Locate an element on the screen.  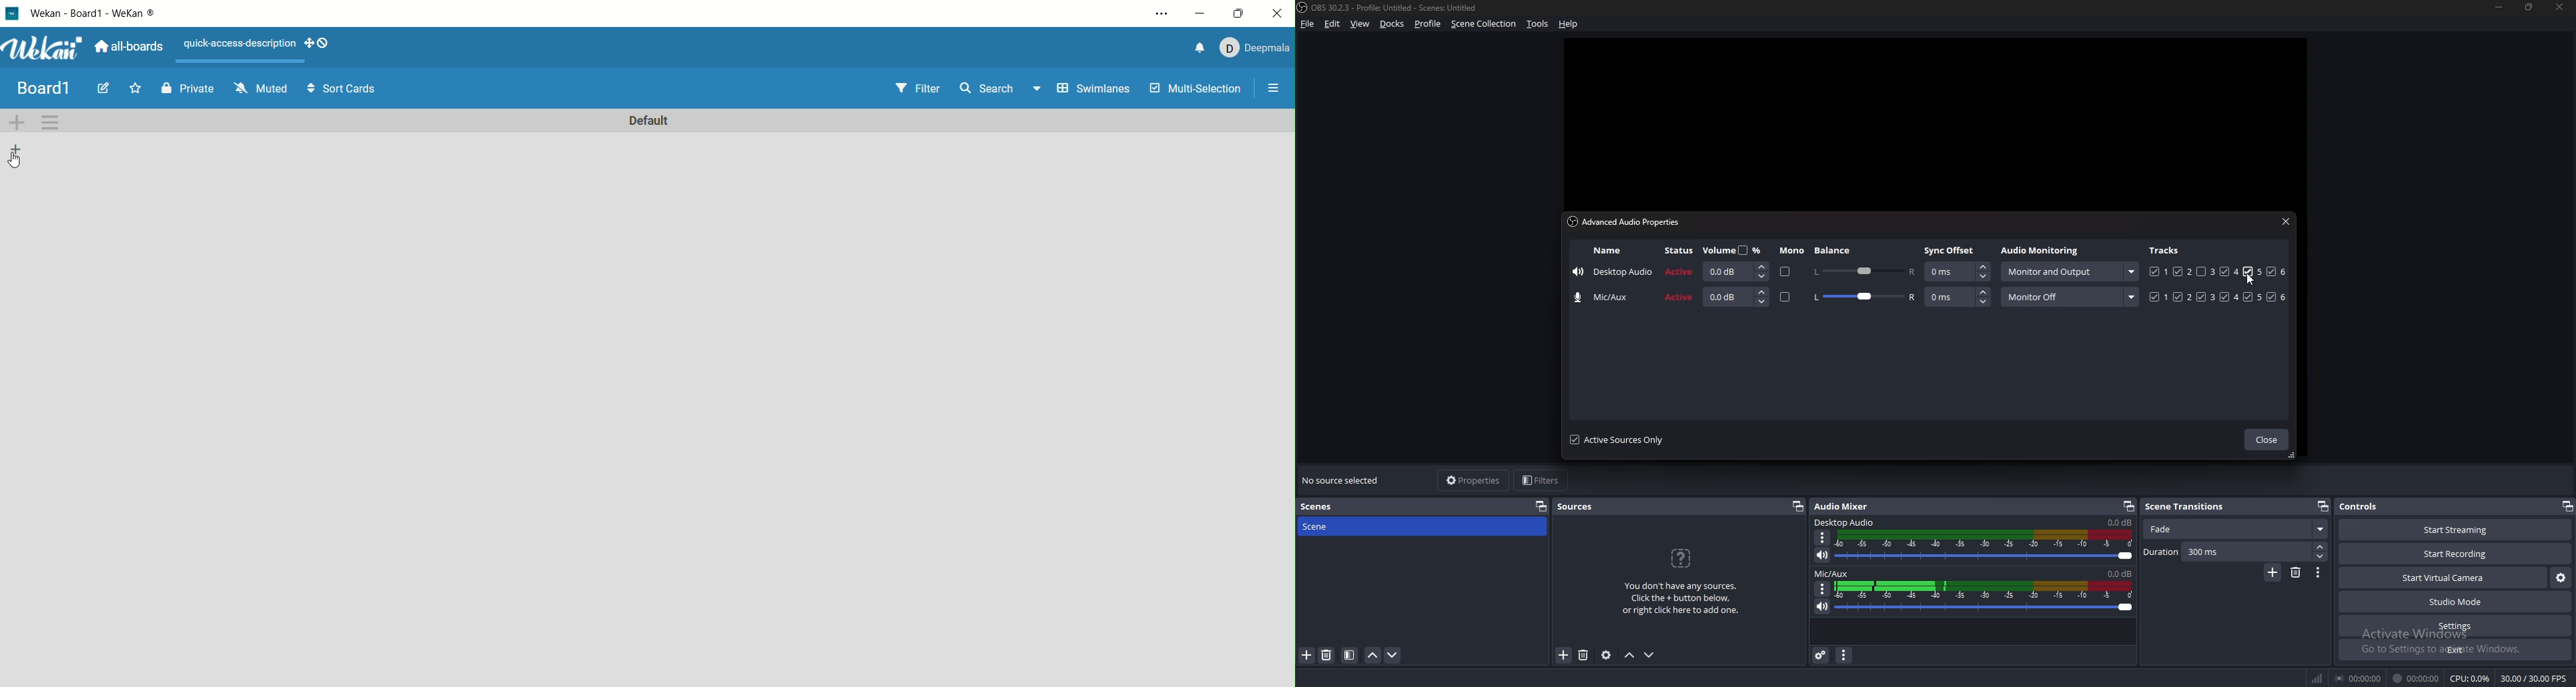
cursor is located at coordinates (2256, 280).